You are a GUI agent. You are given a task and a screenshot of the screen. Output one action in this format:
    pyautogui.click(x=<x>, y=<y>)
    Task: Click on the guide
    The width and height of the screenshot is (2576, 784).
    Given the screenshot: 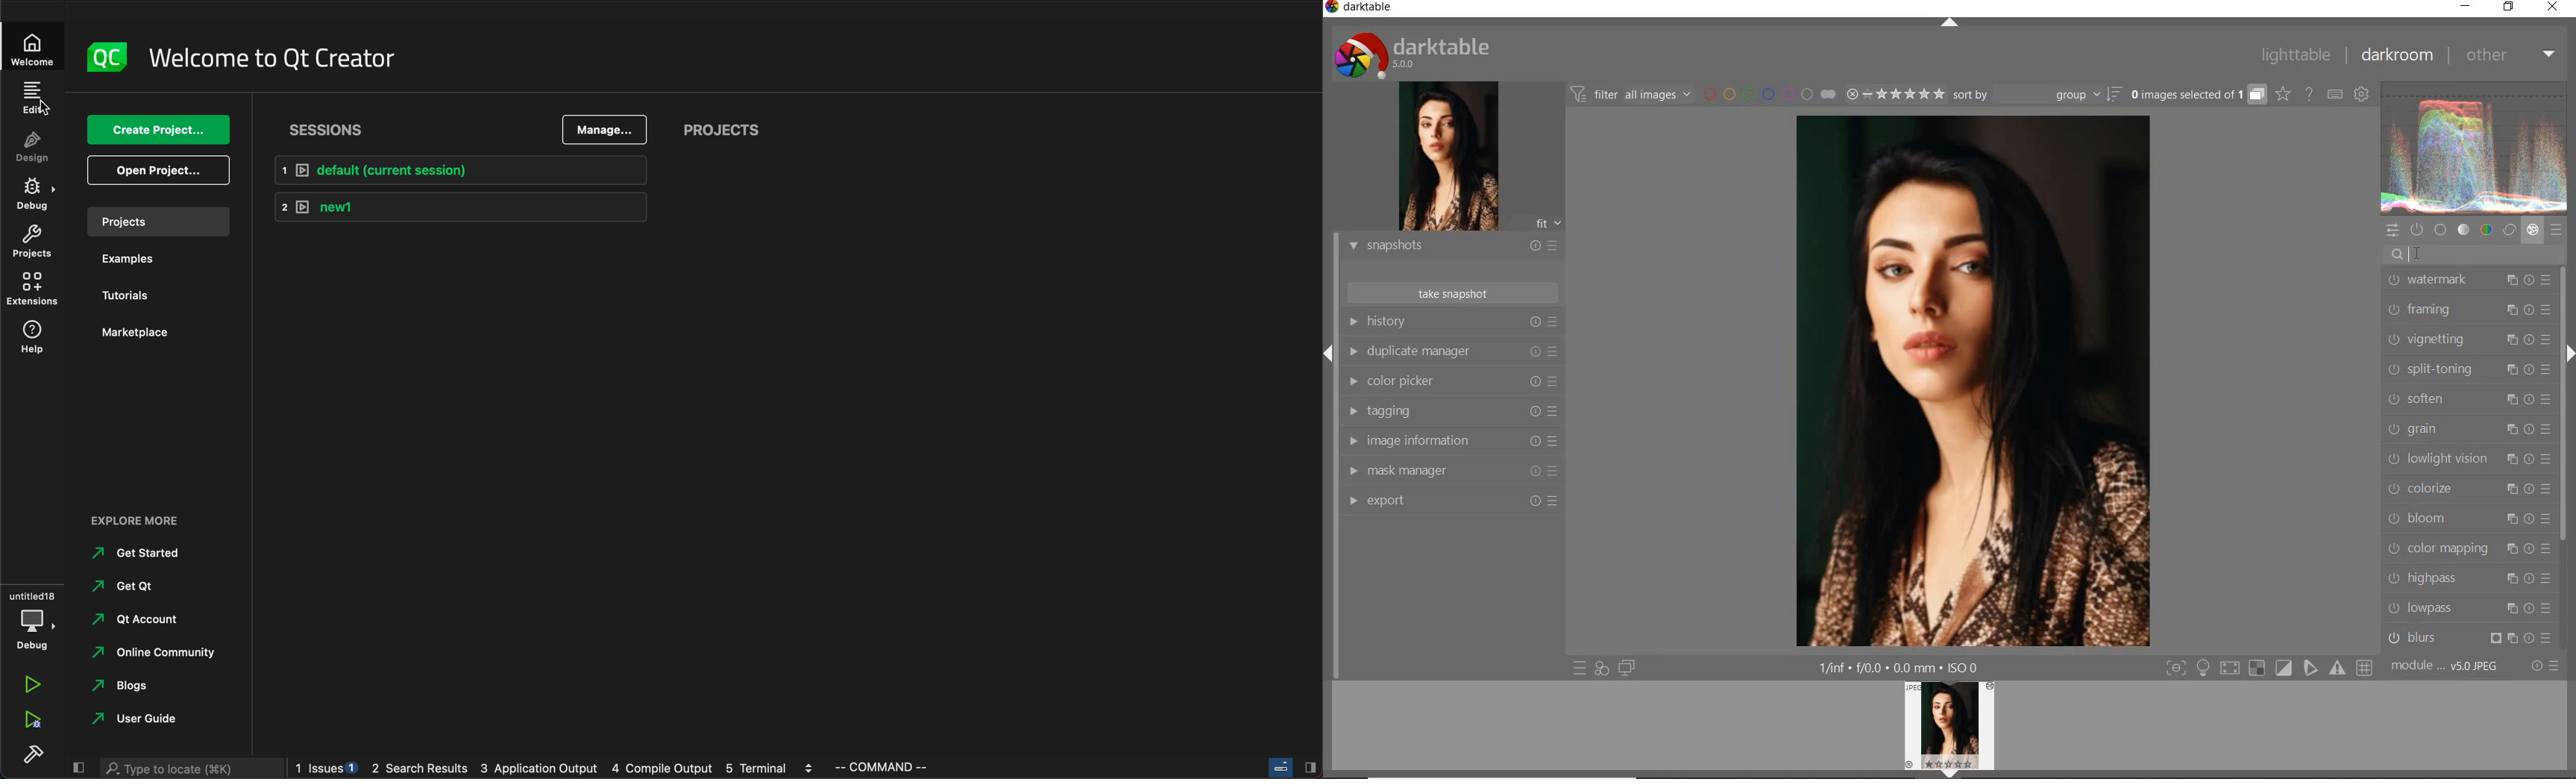 What is the action you would take?
    pyautogui.click(x=154, y=720)
    